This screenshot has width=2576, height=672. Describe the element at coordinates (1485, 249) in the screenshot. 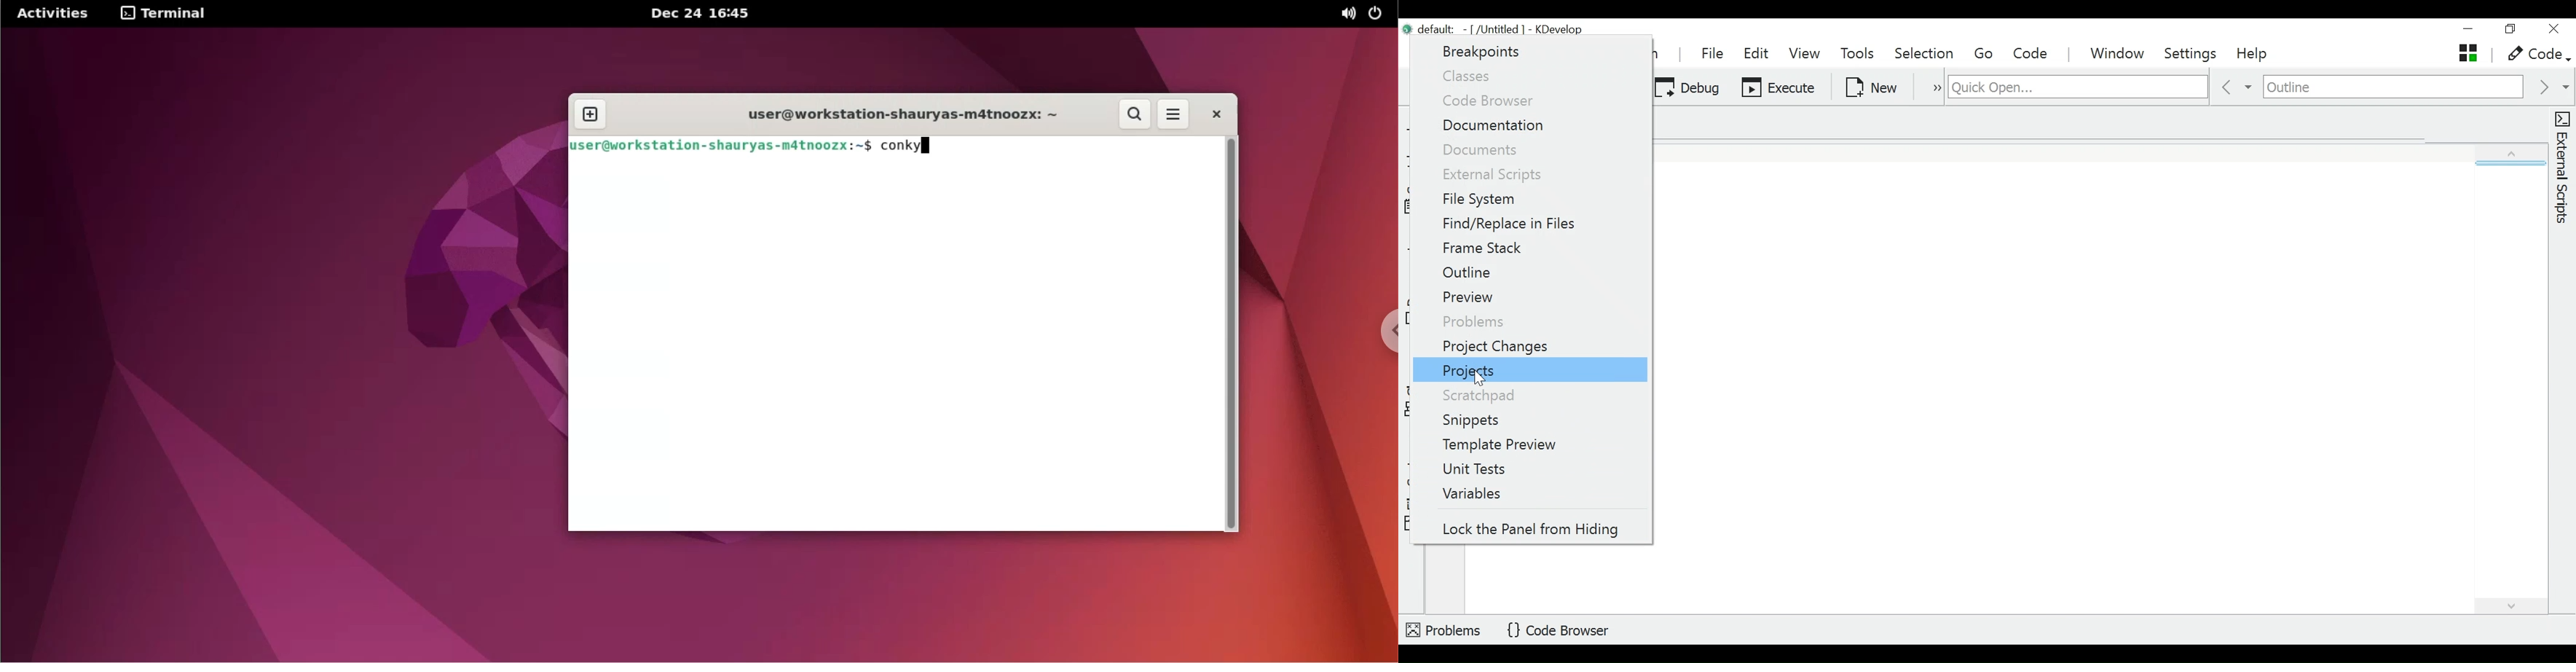

I see `Frame Stack` at that location.